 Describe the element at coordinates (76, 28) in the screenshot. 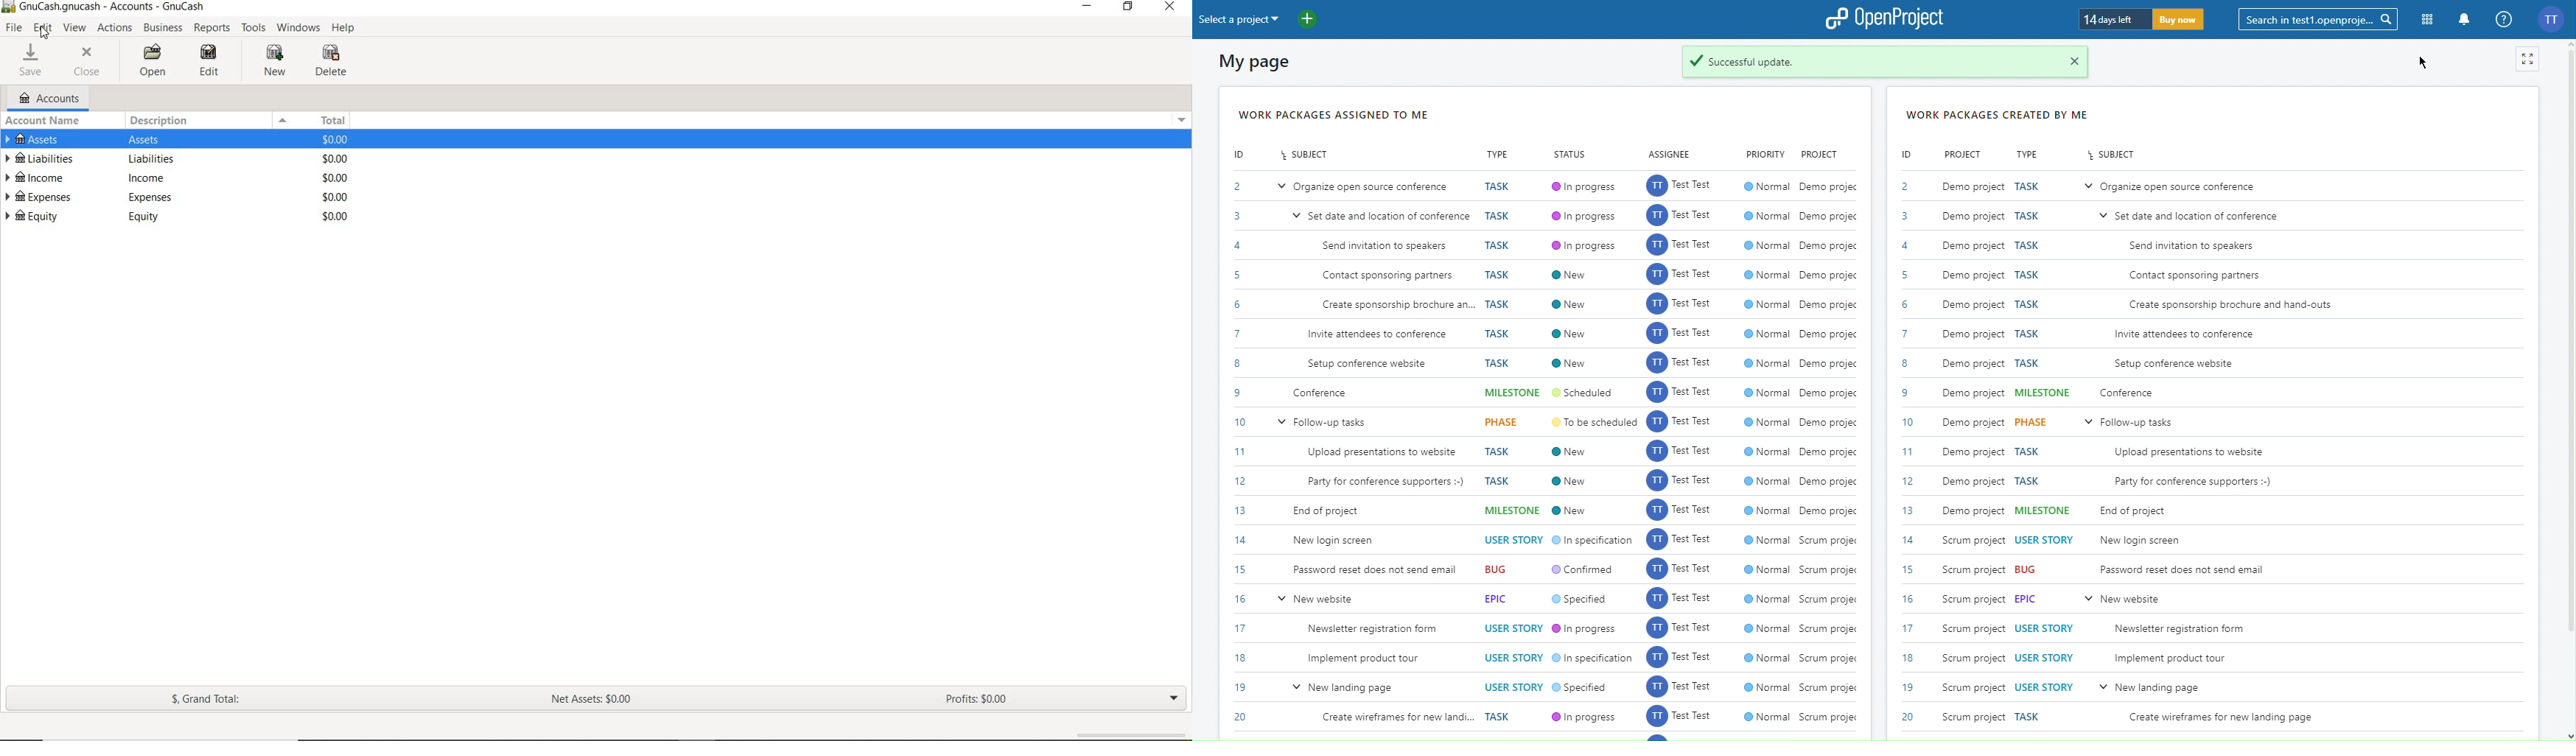

I see `VIEW` at that location.